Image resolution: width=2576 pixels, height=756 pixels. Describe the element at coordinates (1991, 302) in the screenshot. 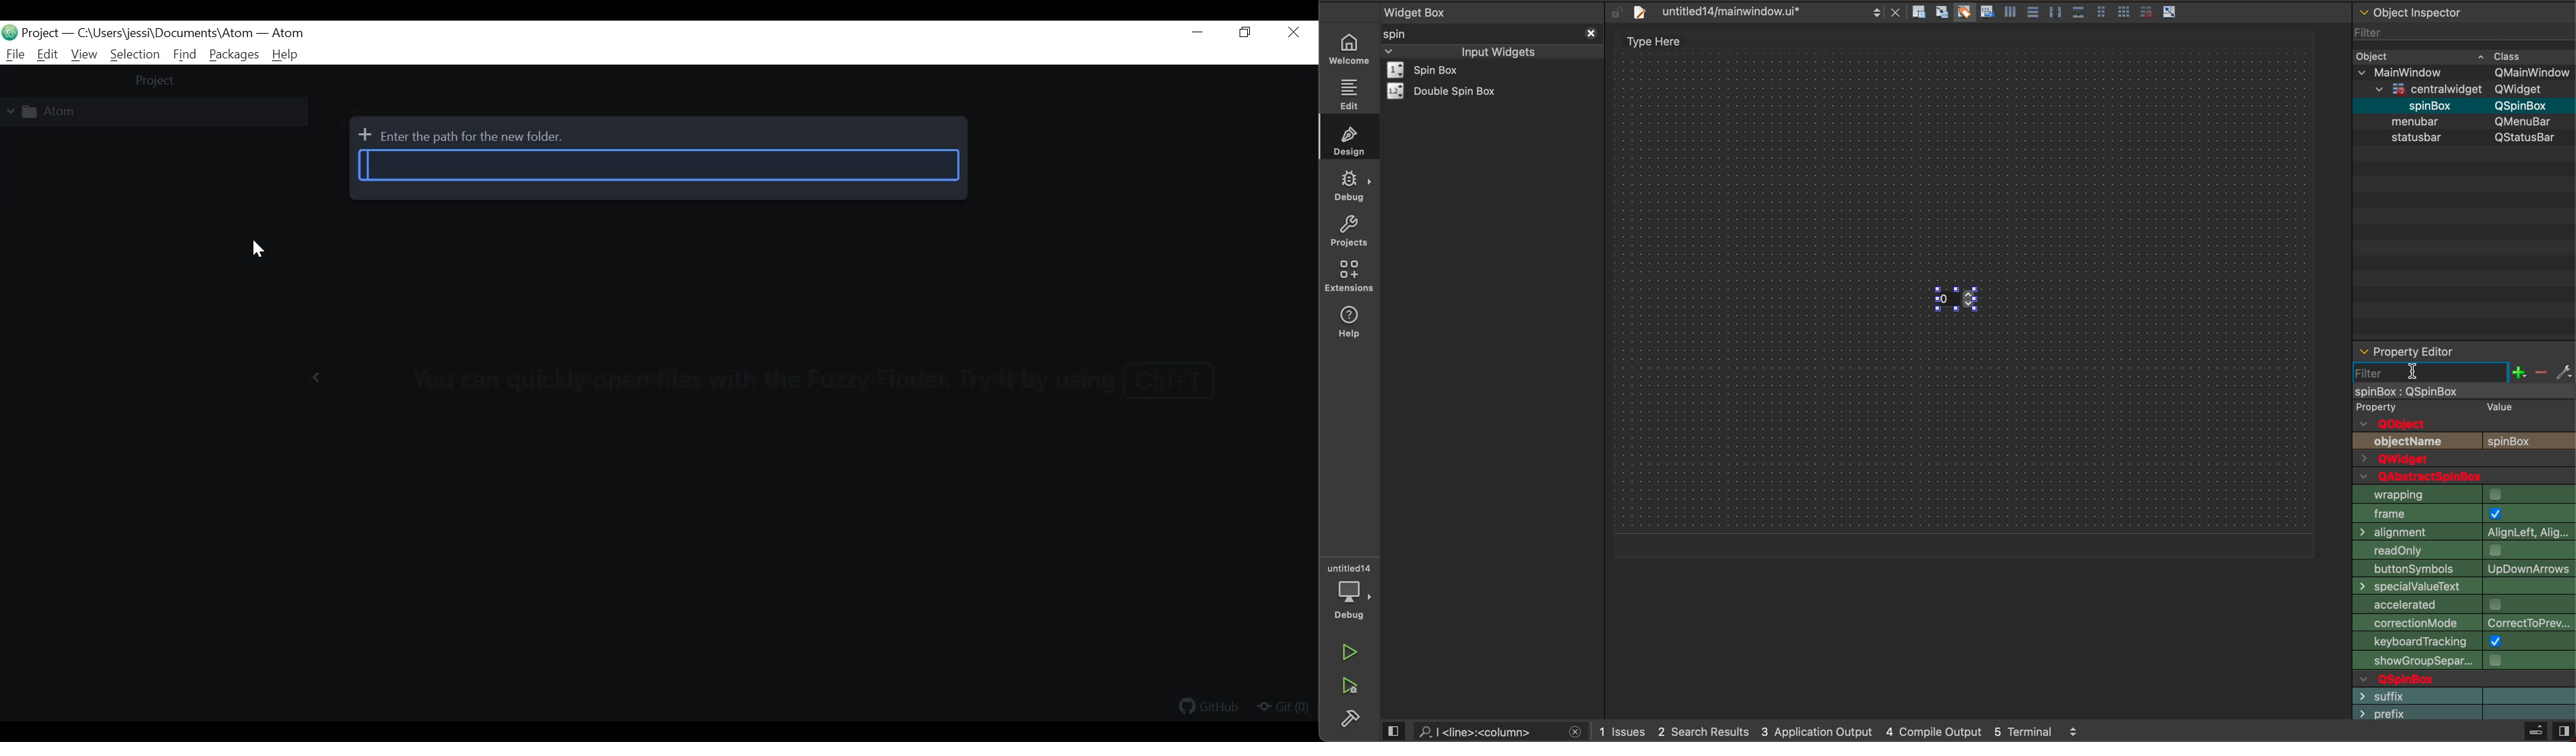

I see `spin box` at that location.